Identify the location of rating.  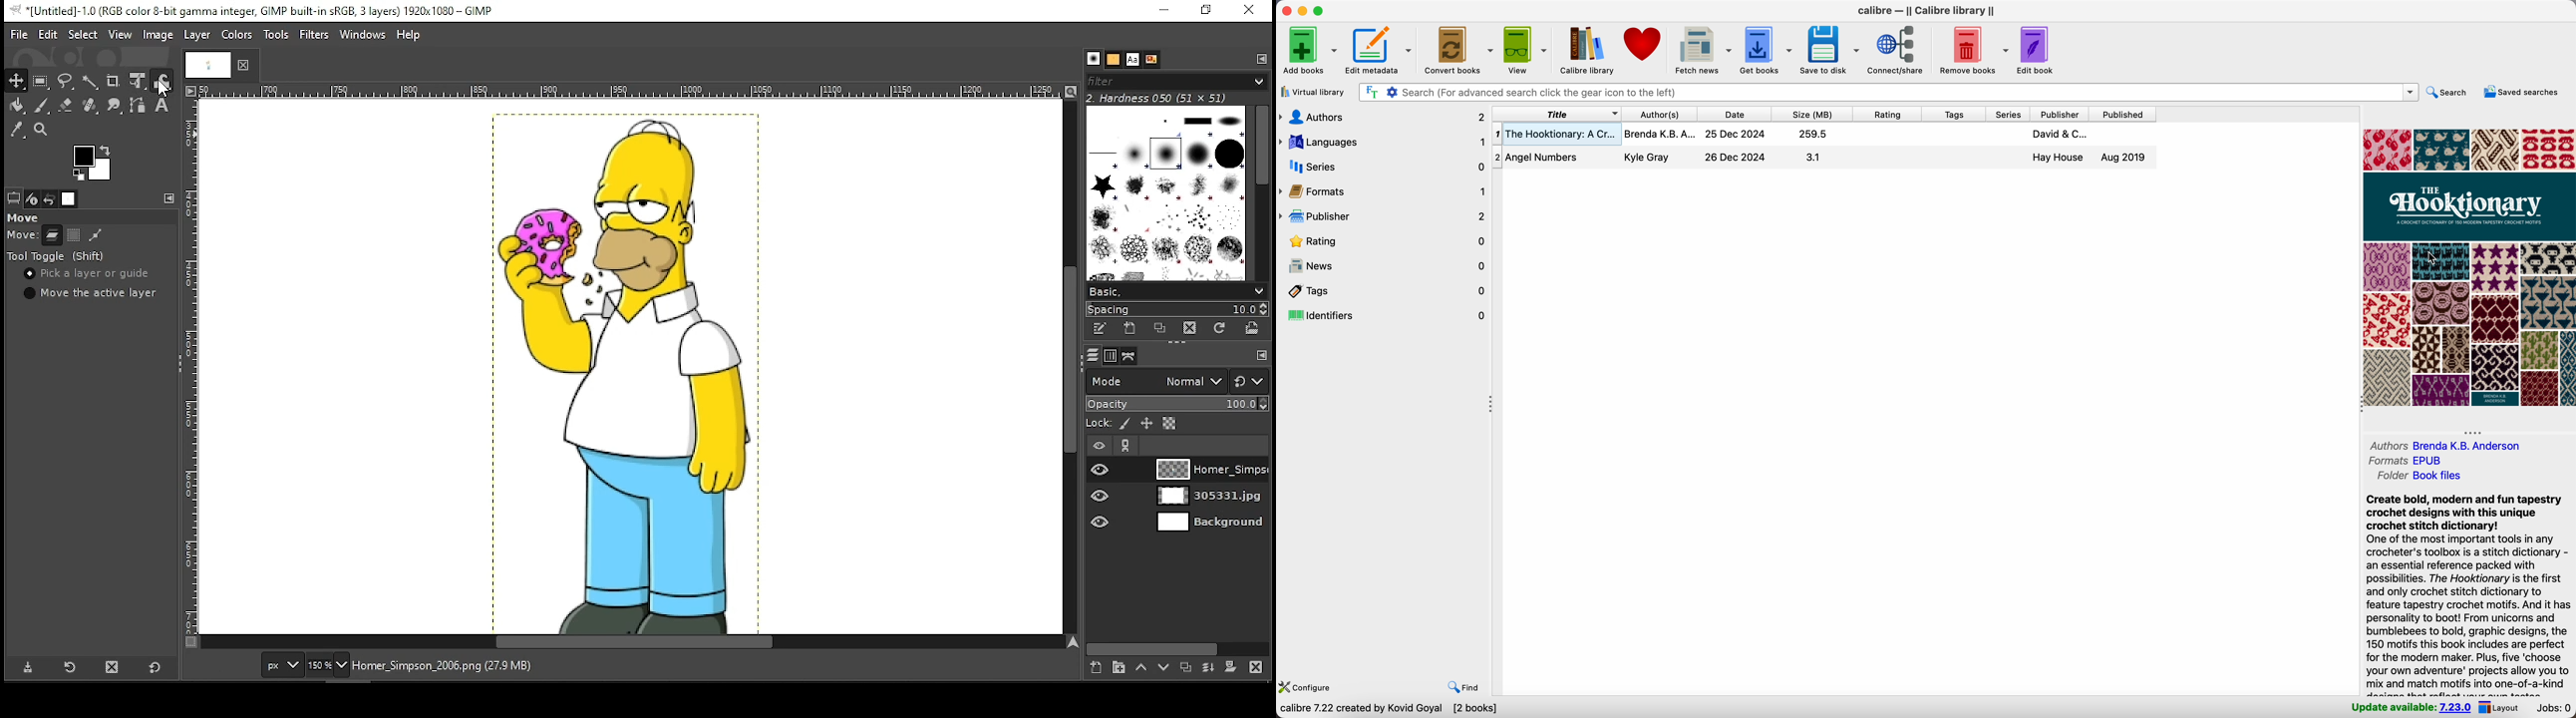
(1887, 114).